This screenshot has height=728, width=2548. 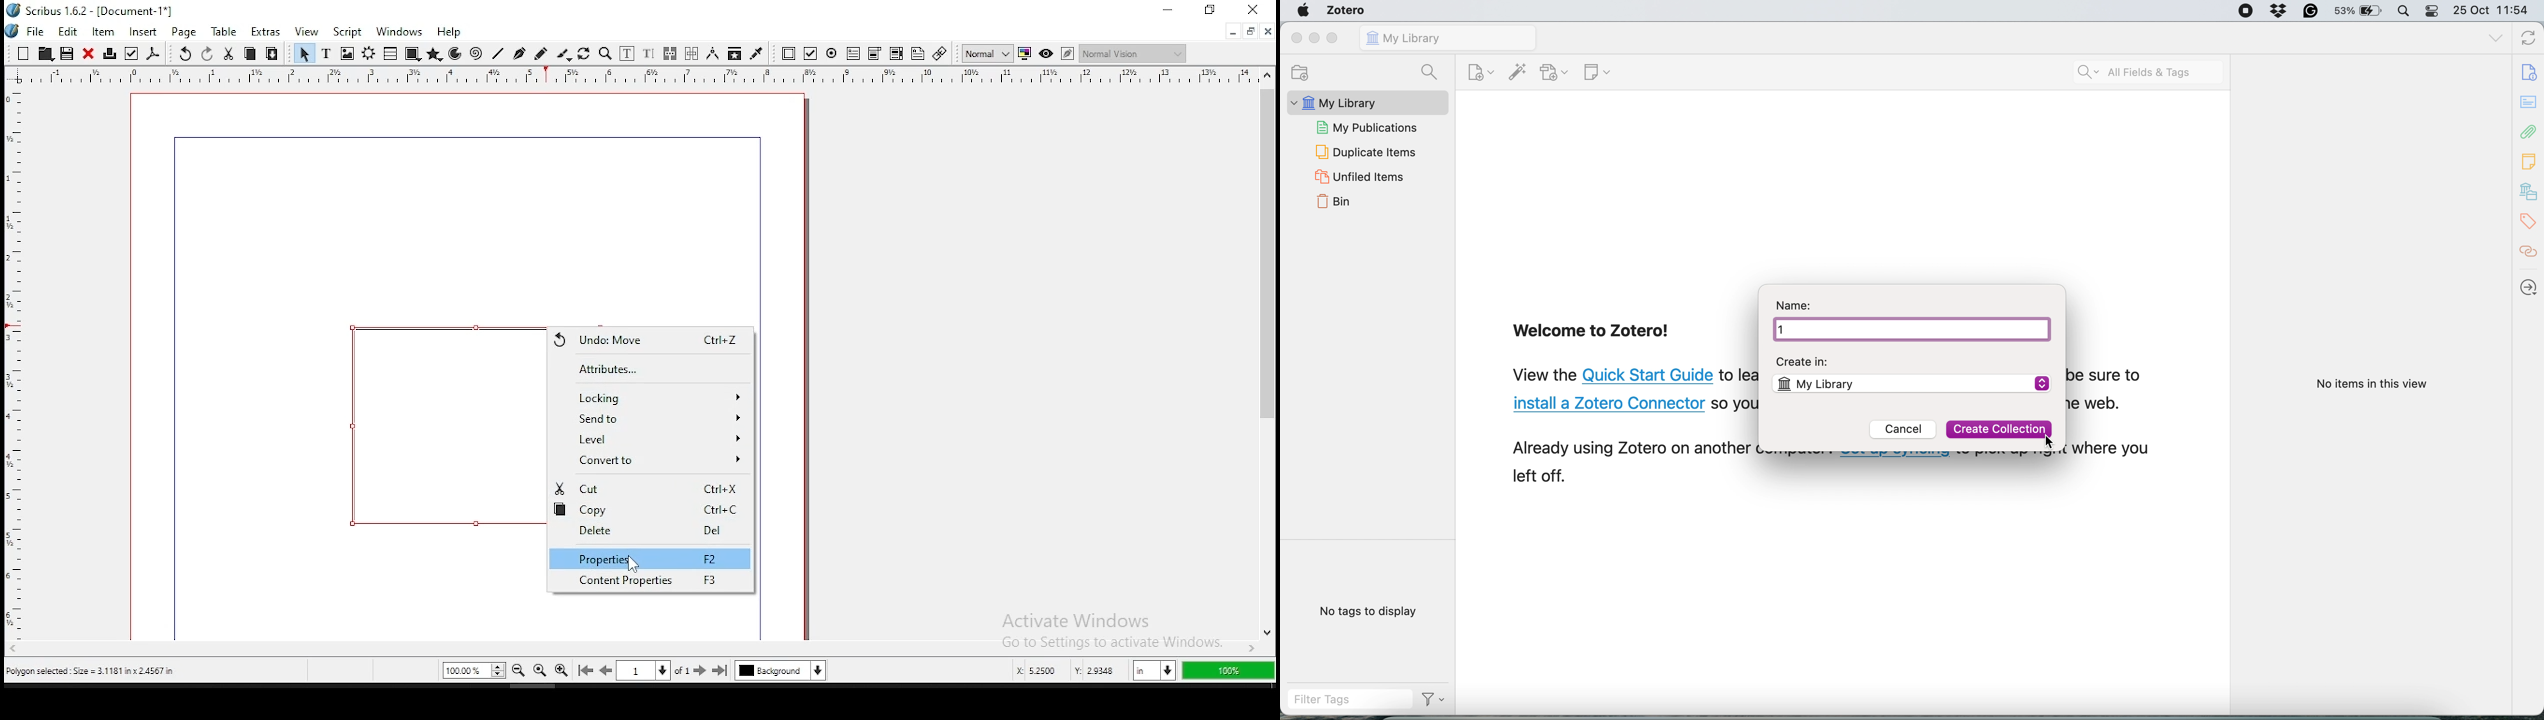 I want to click on copy item properties, so click(x=734, y=54).